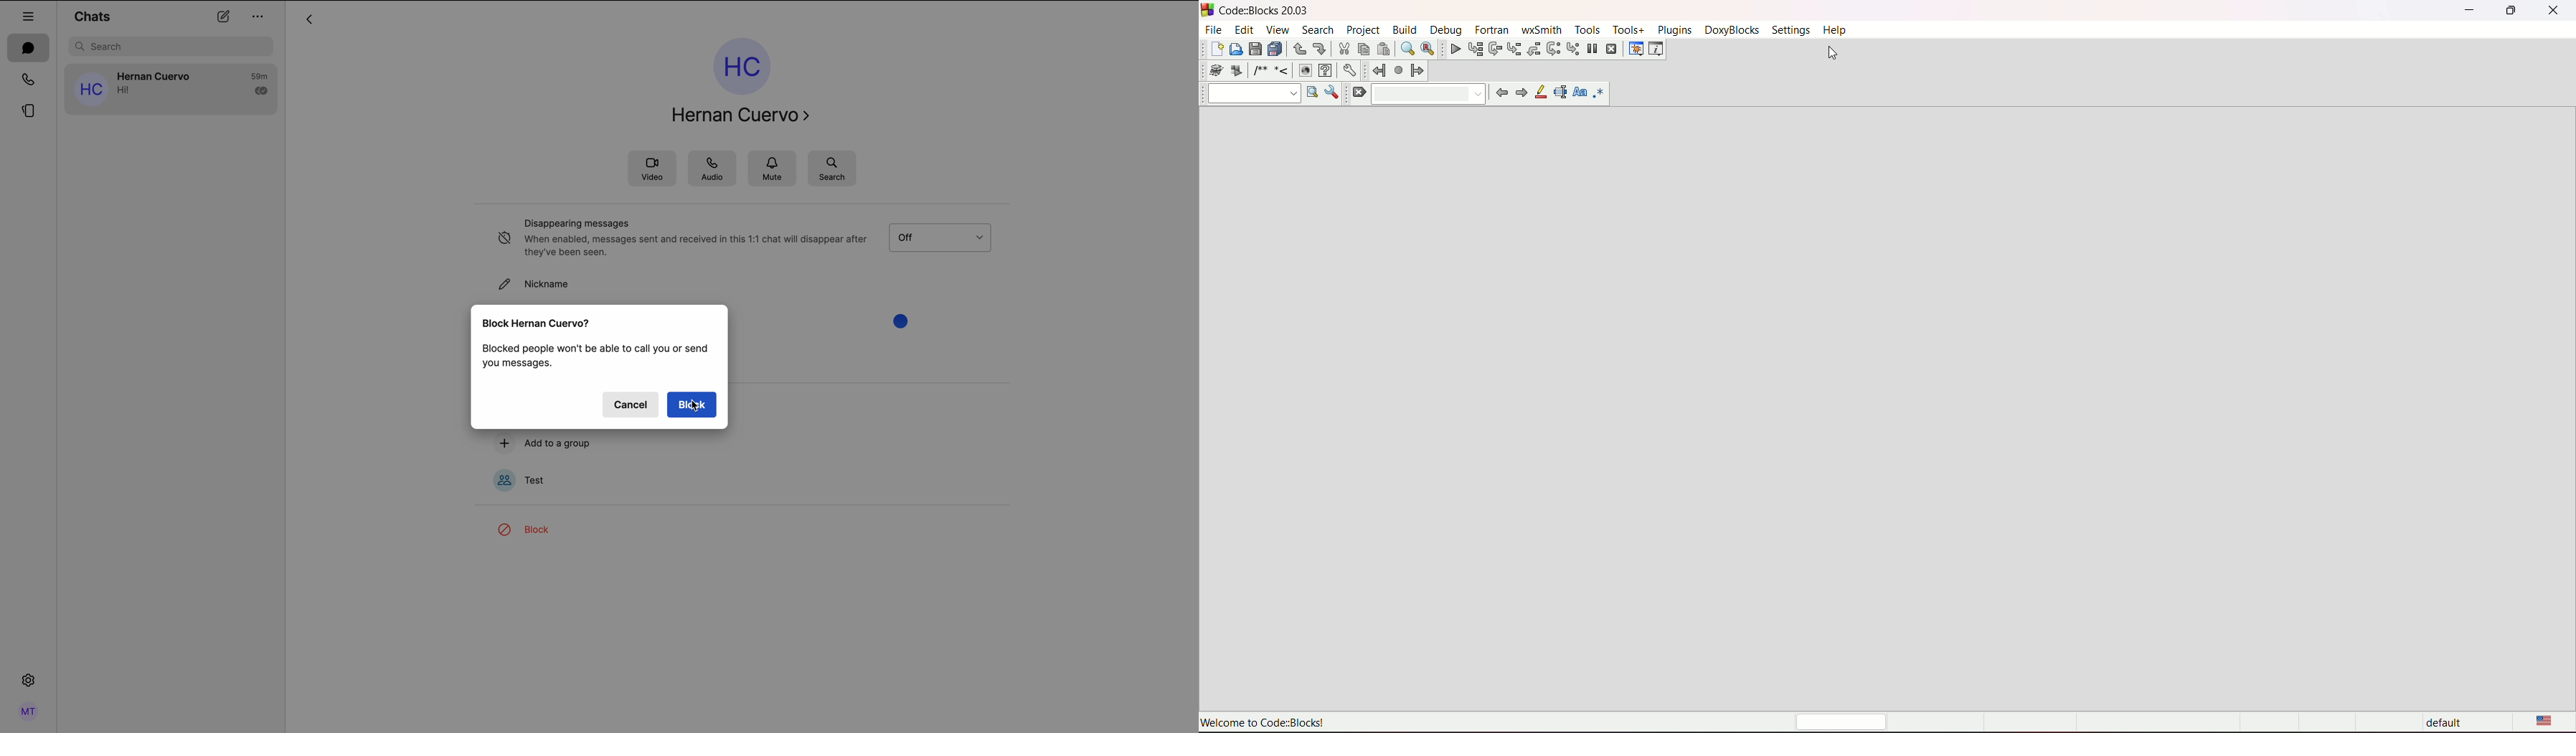 Image resolution: width=2576 pixels, height=756 pixels. What do you see at coordinates (1542, 93) in the screenshot?
I see `highlight` at bounding box center [1542, 93].